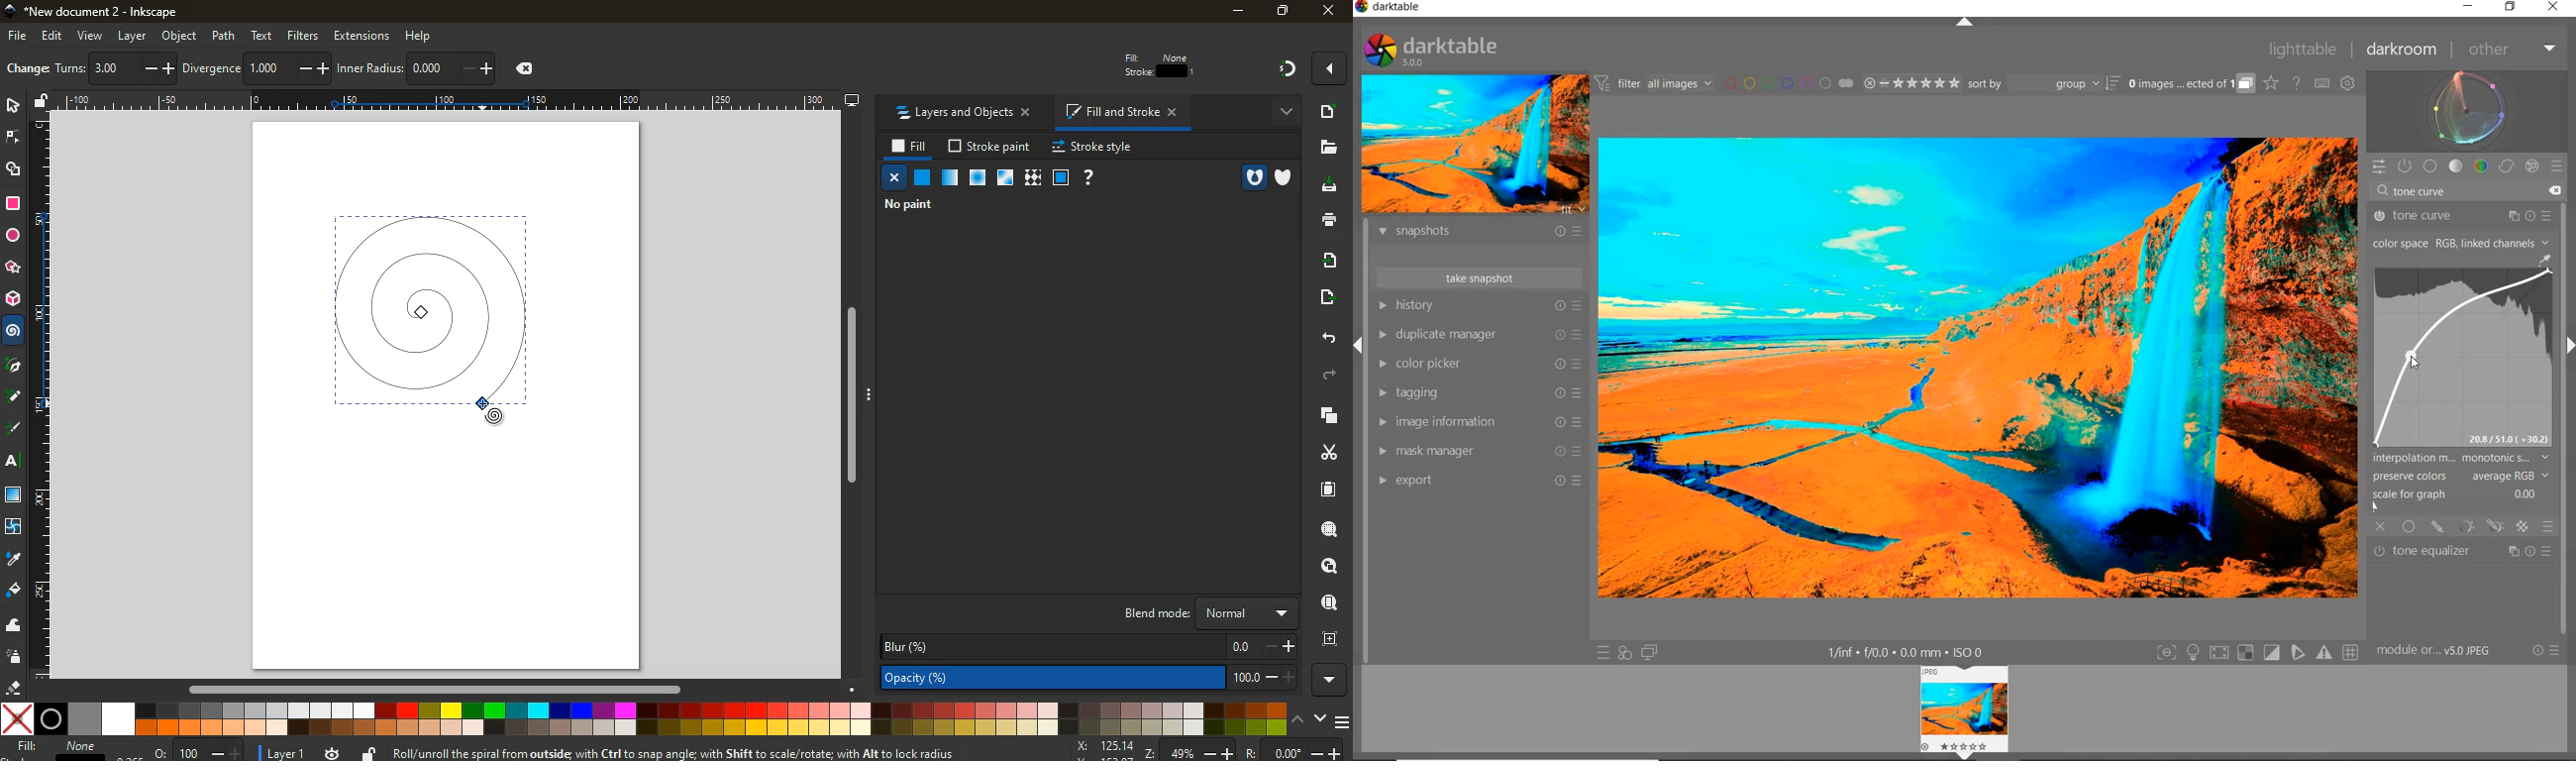 Image resolution: width=2576 pixels, height=784 pixels. I want to click on QUICK ACCESS PANEL, so click(2379, 167).